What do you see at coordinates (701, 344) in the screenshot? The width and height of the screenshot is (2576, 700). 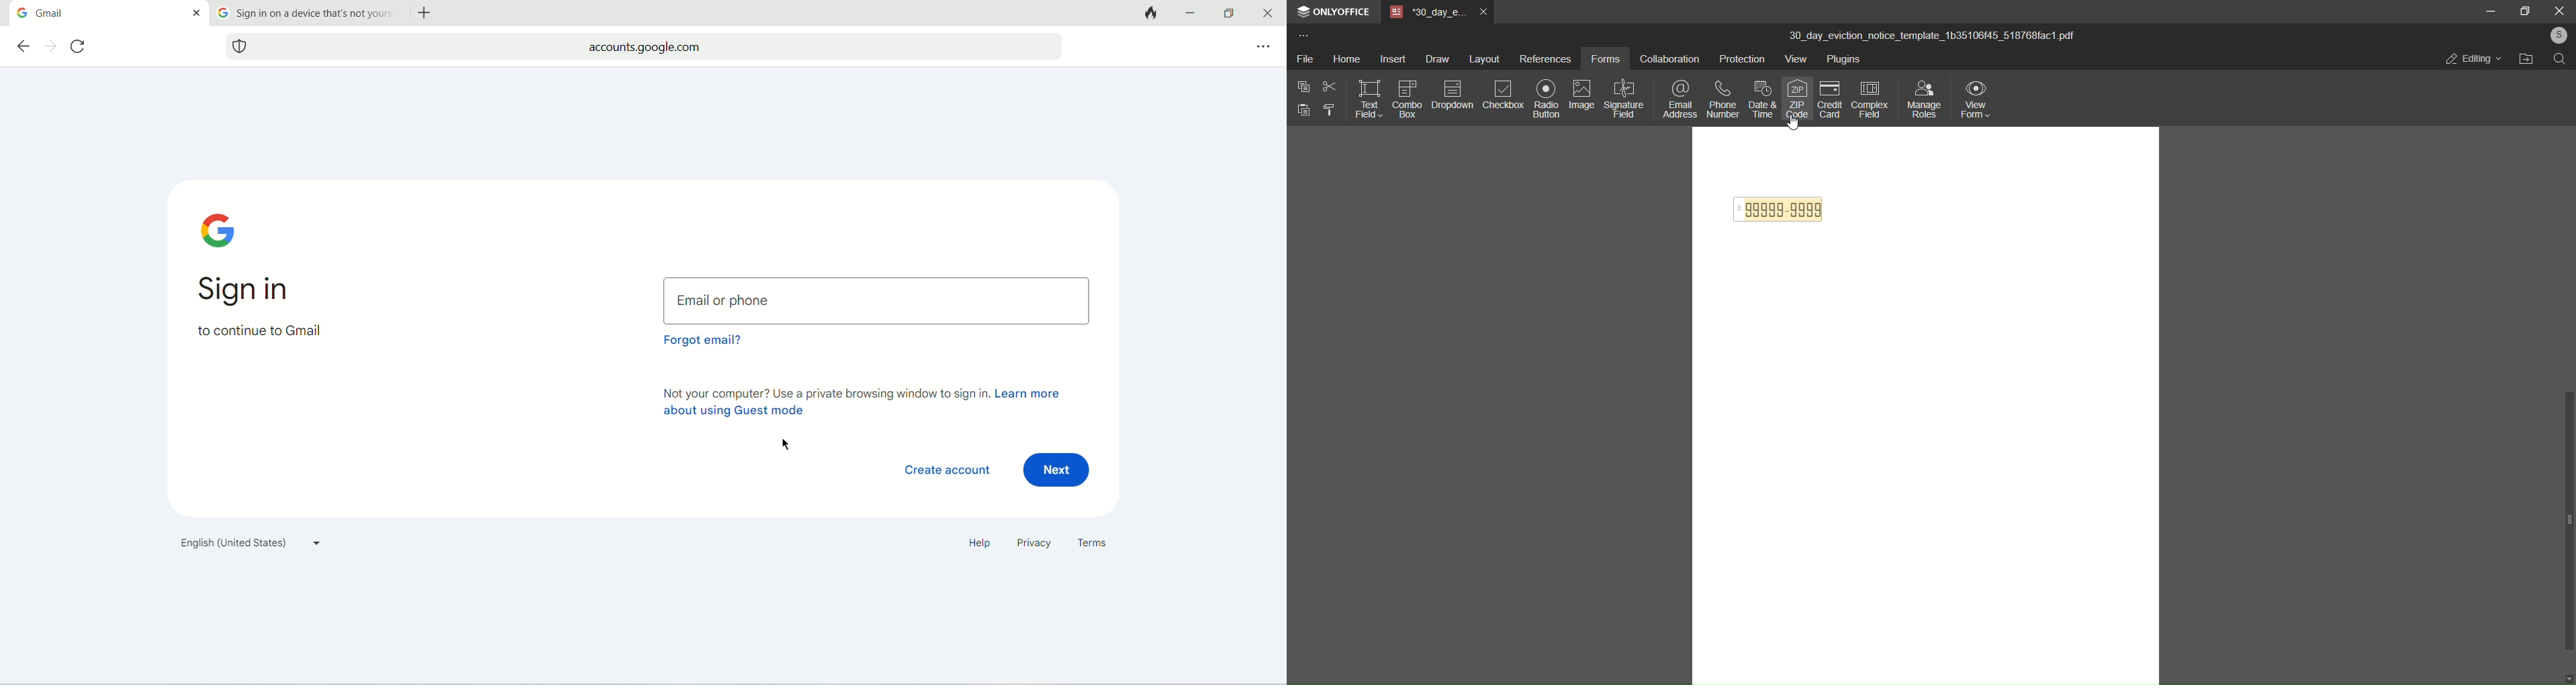 I see `forgot email?` at bounding box center [701, 344].